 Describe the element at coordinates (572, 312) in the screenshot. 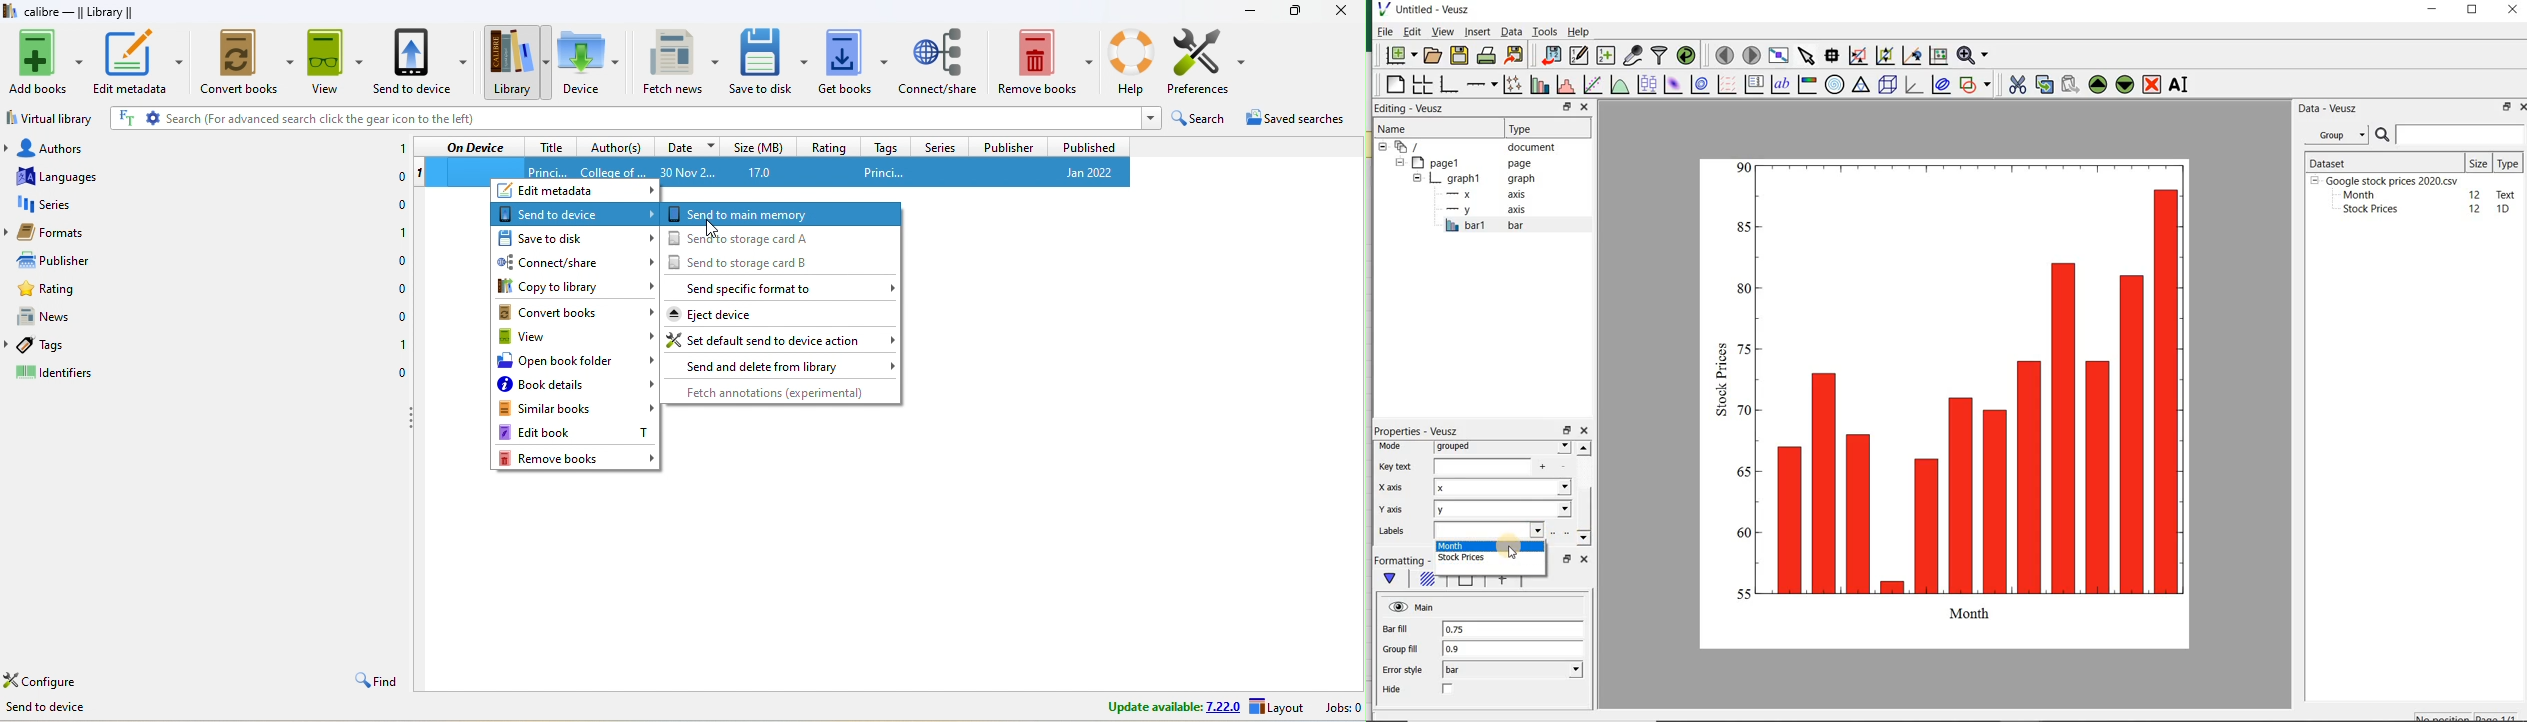

I see `convert books` at that location.